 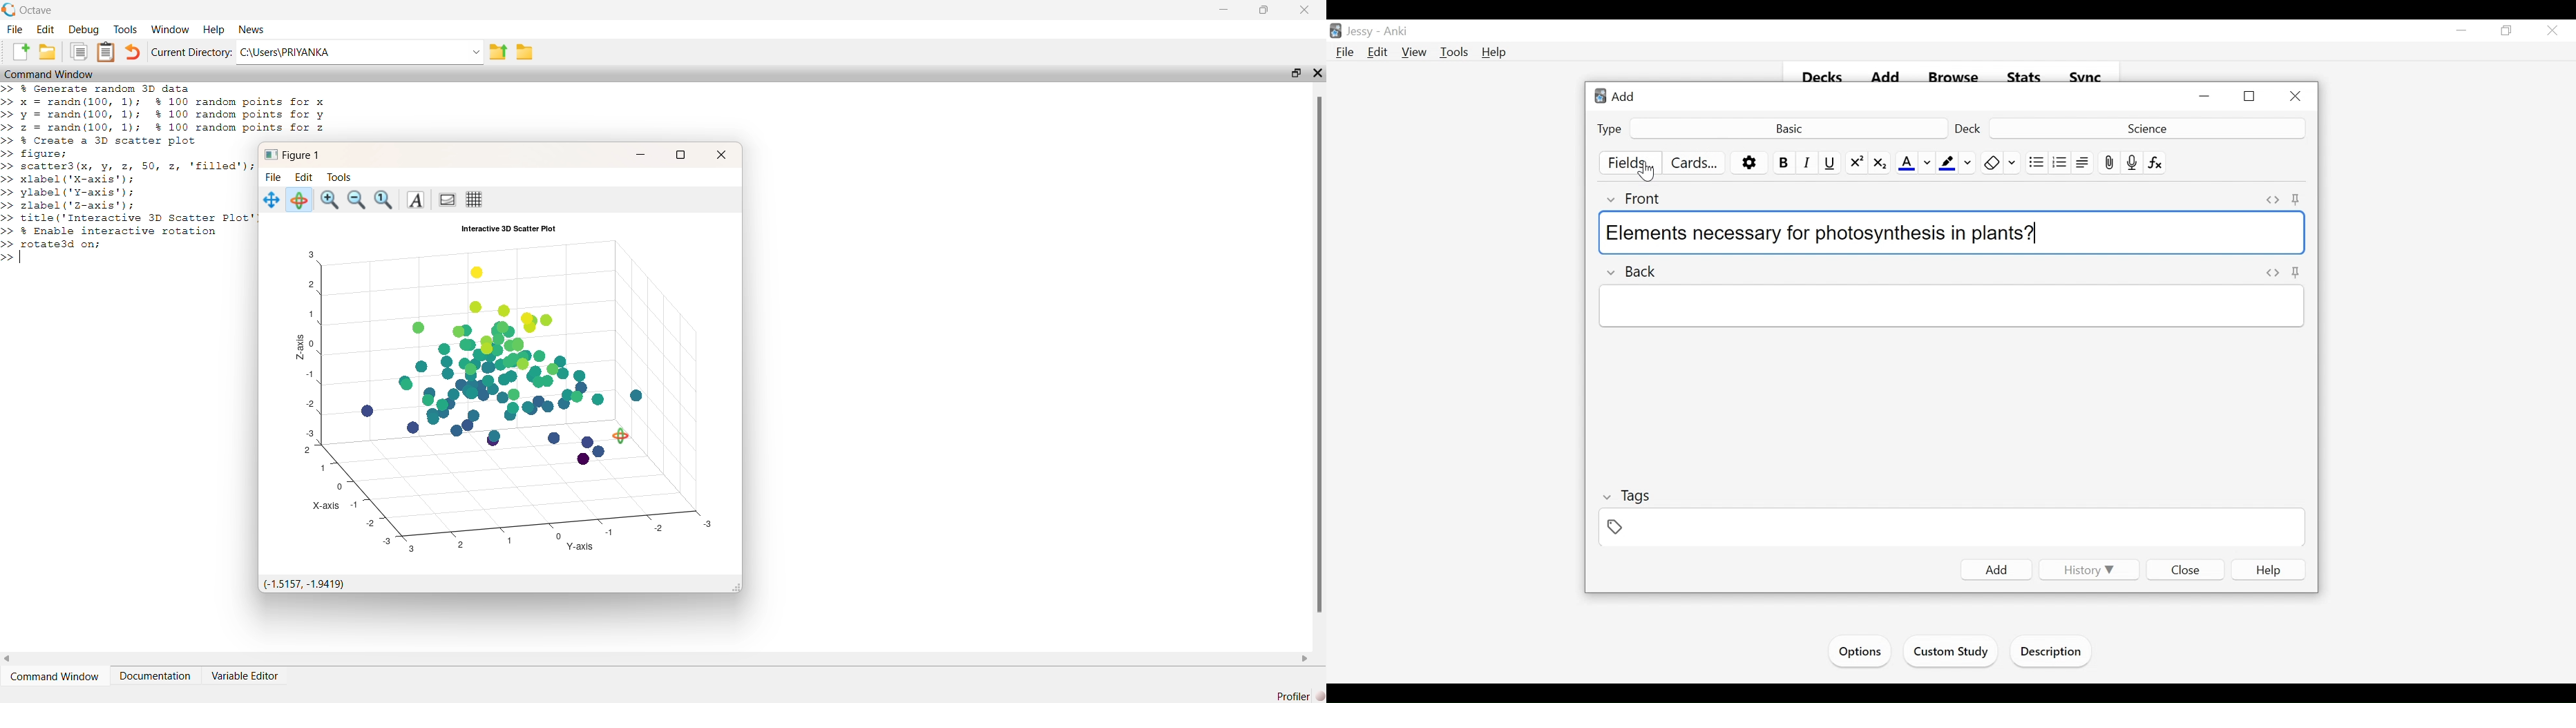 What do you see at coordinates (2013, 163) in the screenshot?
I see `Change color` at bounding box center [2013, 163].